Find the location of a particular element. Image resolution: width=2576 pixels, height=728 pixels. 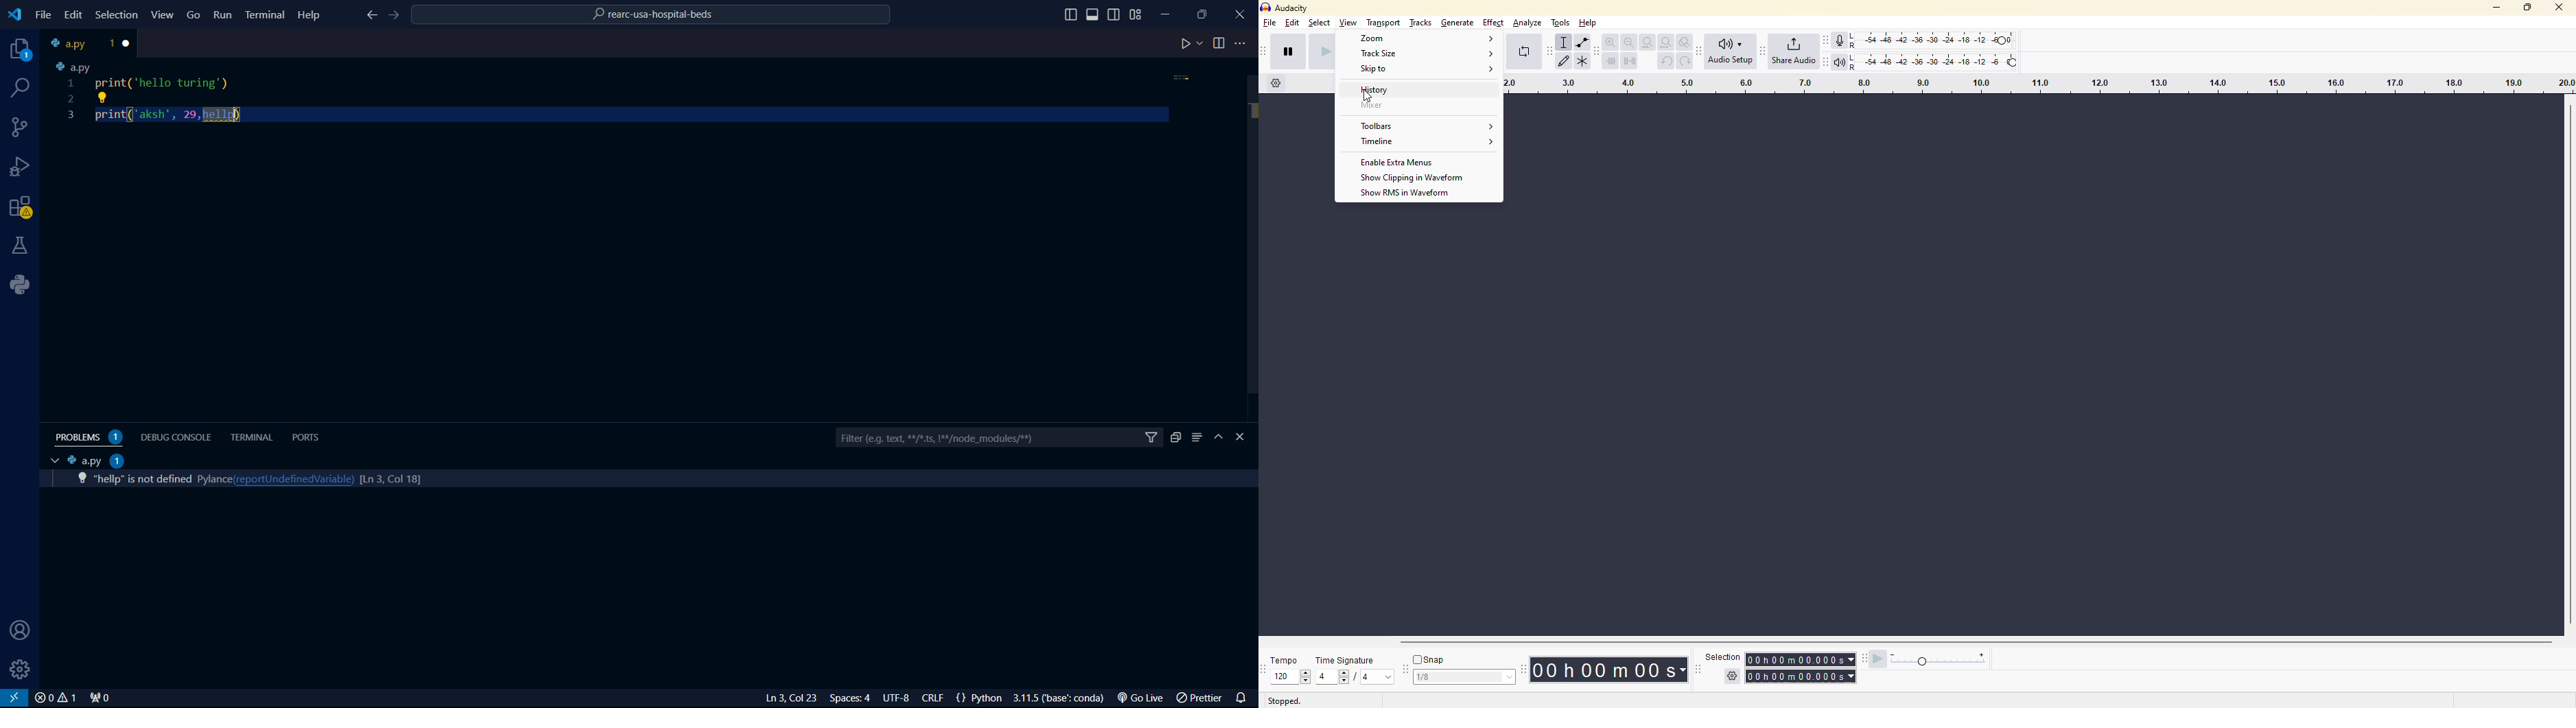

fit project to width is located at coordinates (1667, 41).